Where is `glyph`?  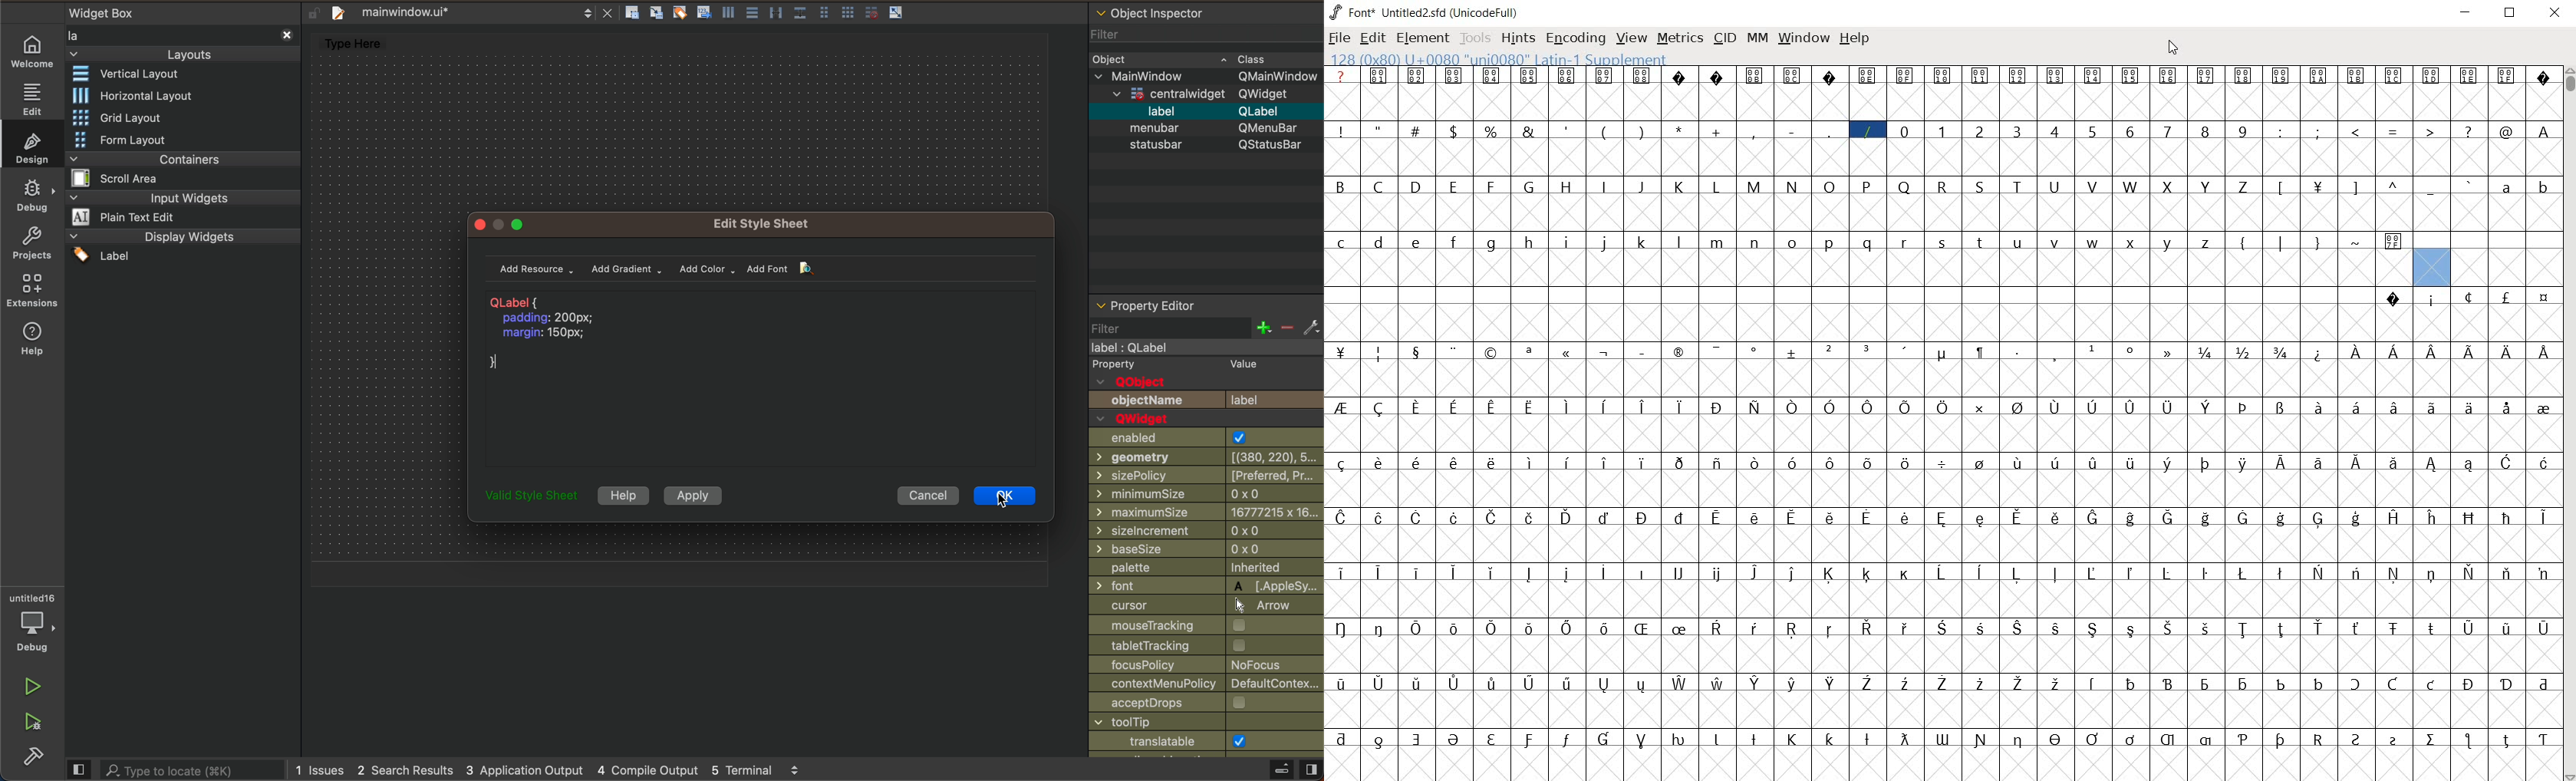
glyph is located at coordinates (2093, 684).